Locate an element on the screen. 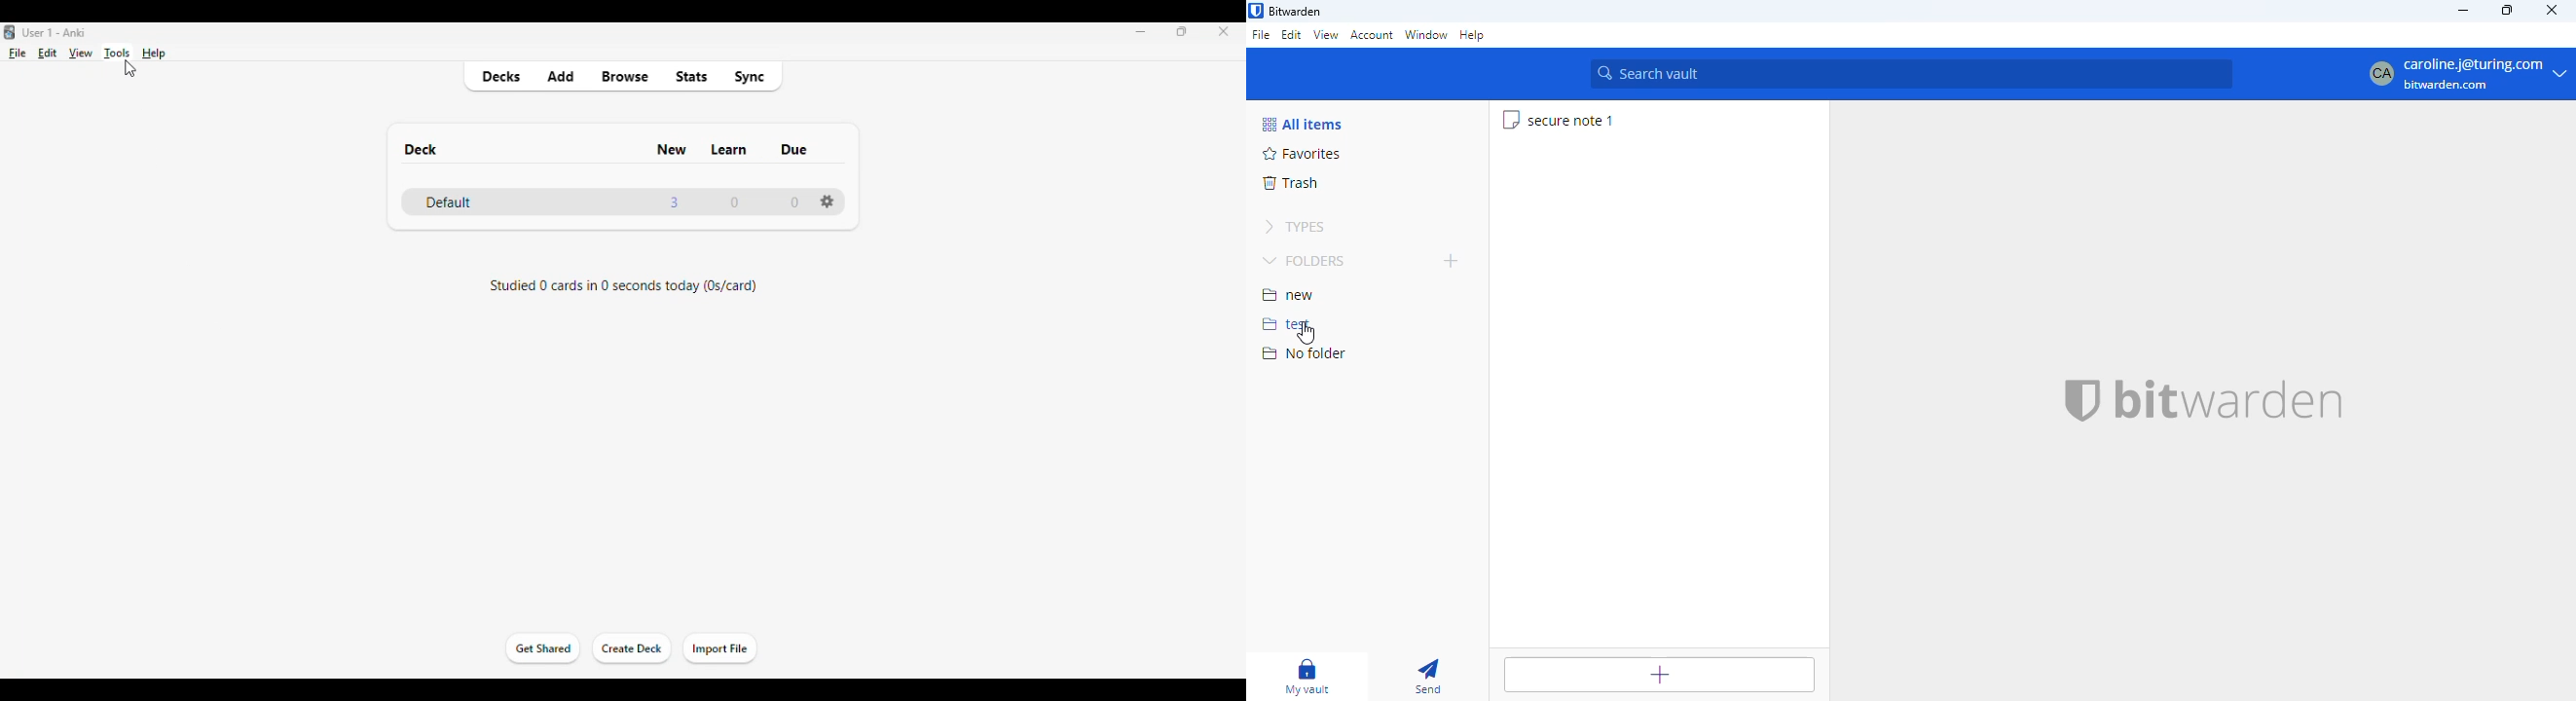 This screenshot has height=728, width=2576. file is located at coordinates (18, 54).